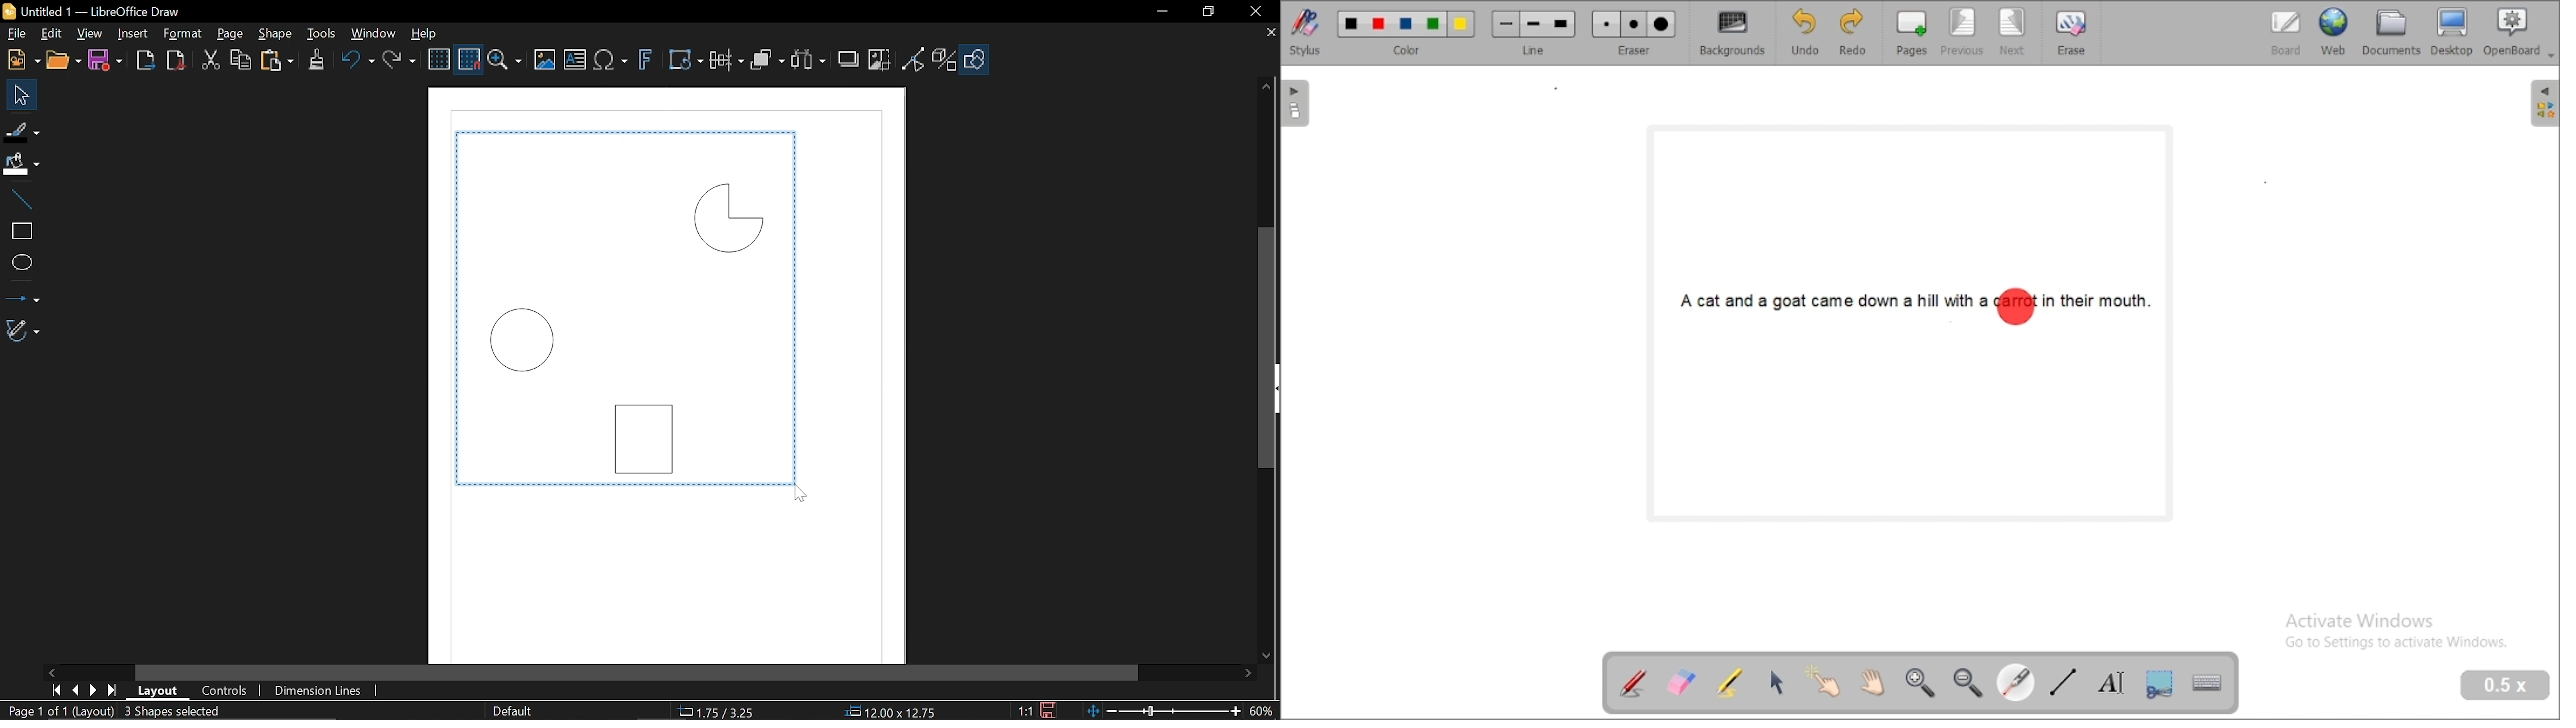 The image size is (2576, 728). Describe the element at coordinates (10, 12) in the screenshot. I see `LibreOffice Logo` at that location.